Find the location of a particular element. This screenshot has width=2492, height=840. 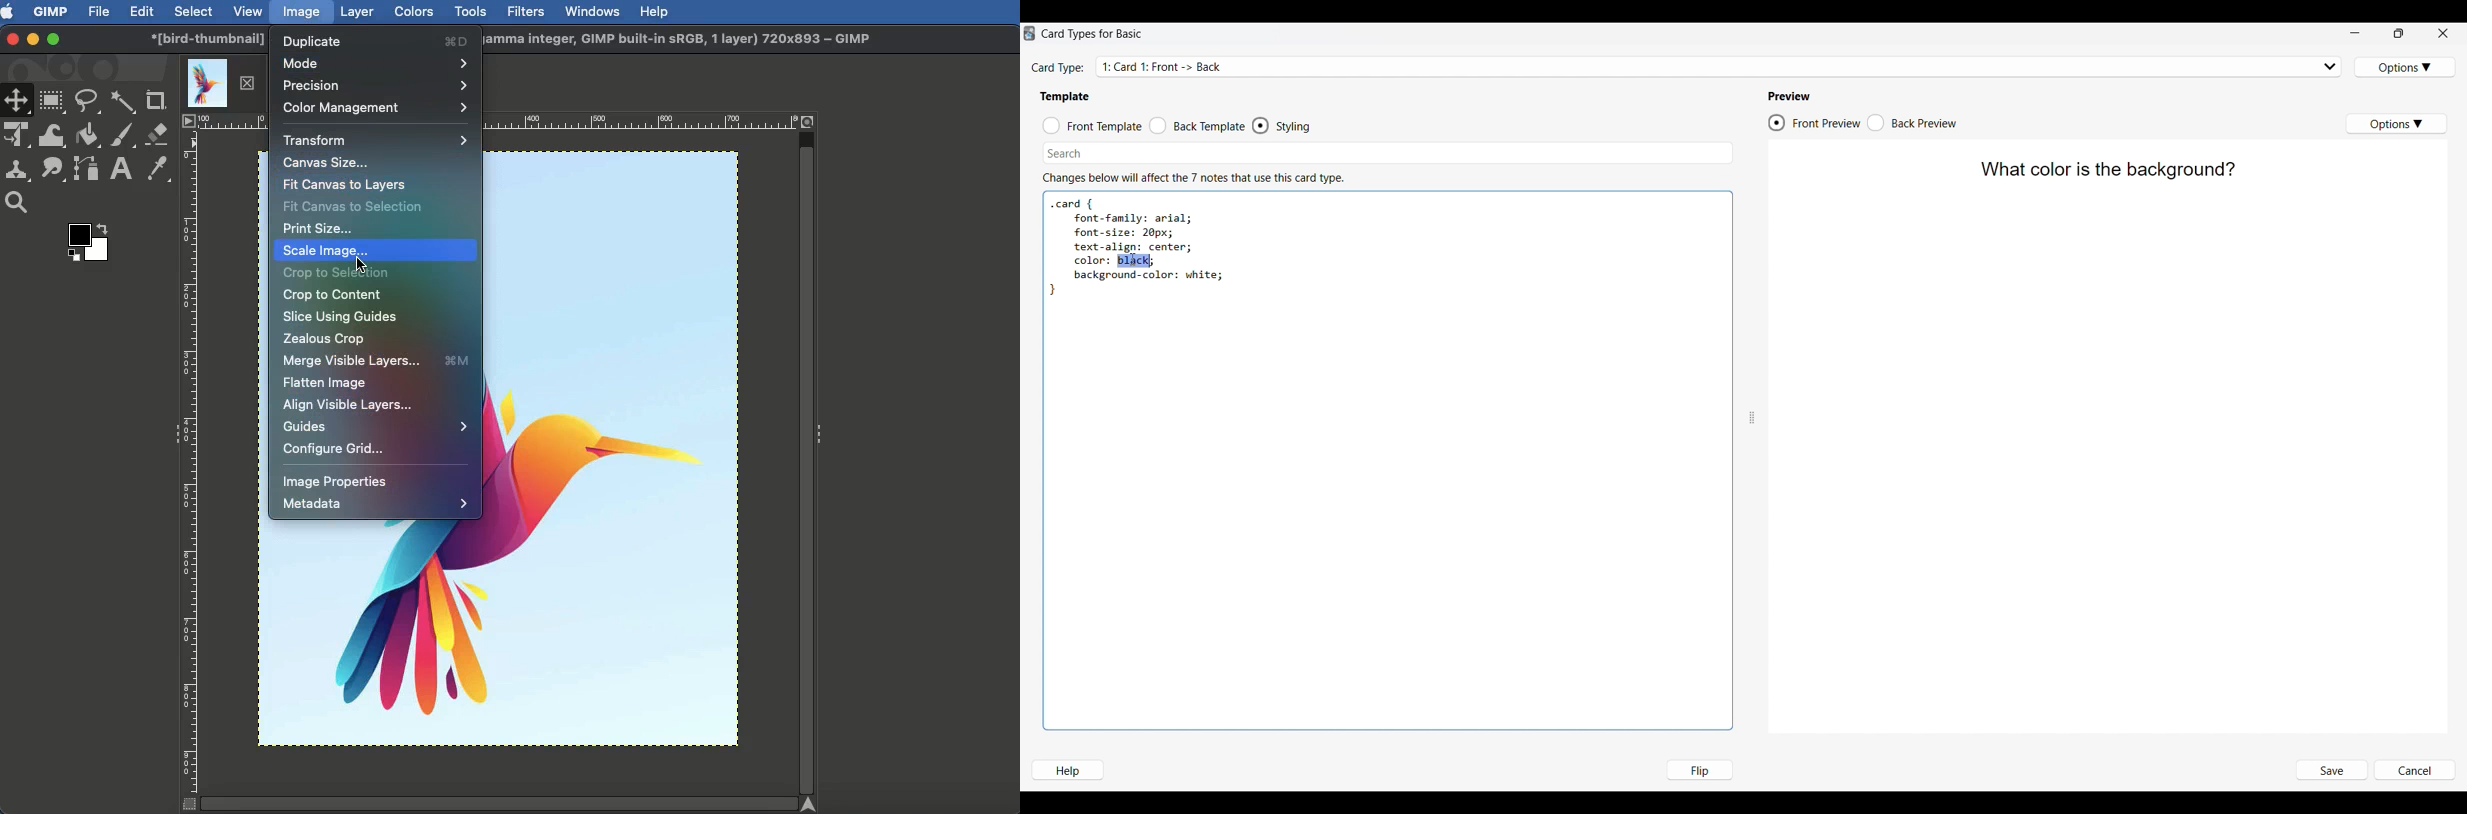

Precision is located at coordinates (376, 85).